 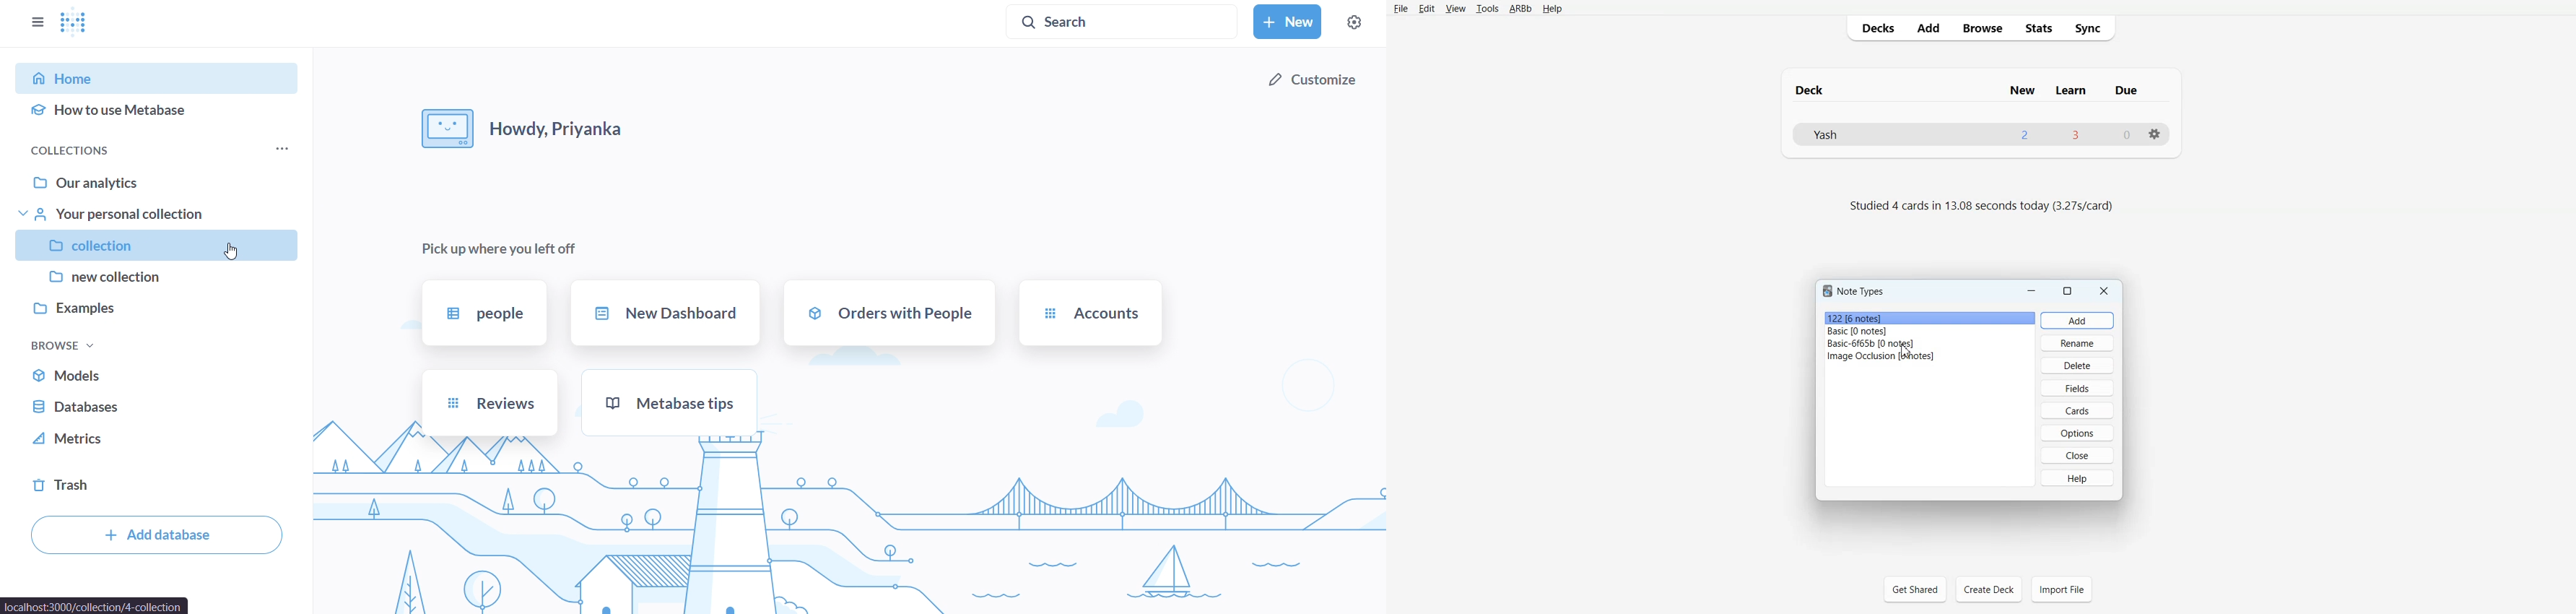 I want to click on Add, so click(x=1928, y=28).